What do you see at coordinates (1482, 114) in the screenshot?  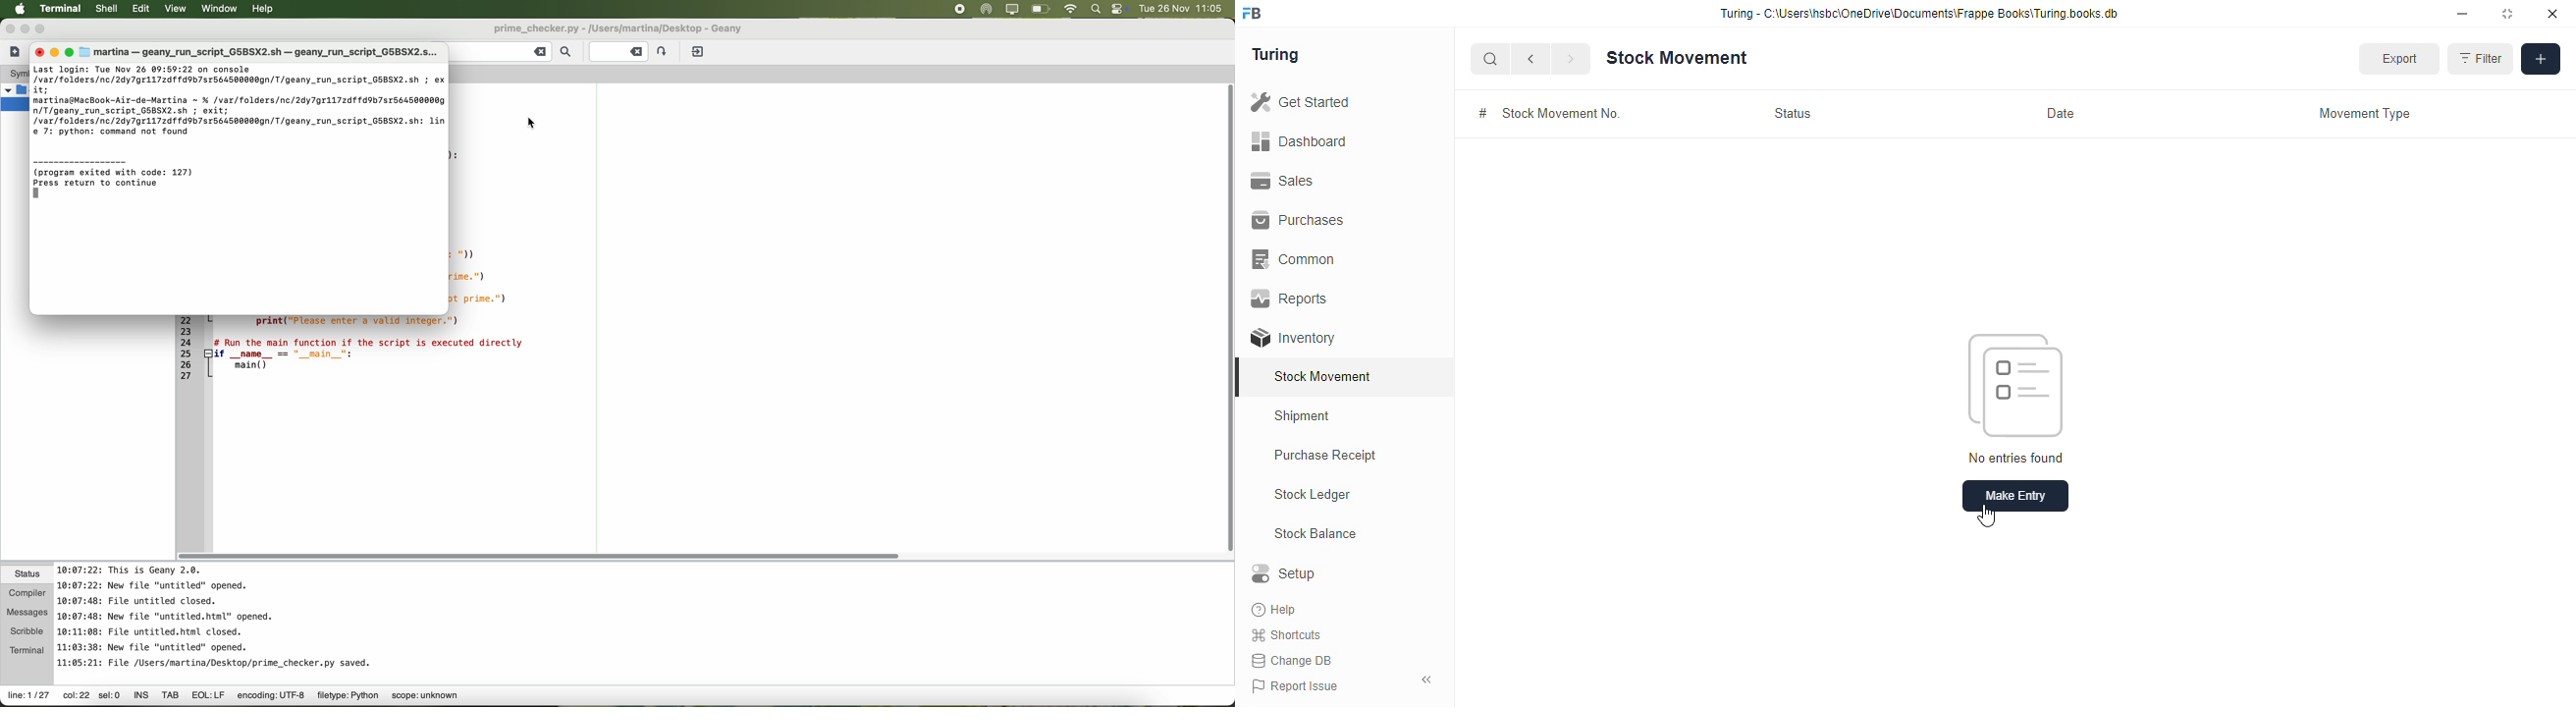 I see `#` at bounding box center [1482, 114].